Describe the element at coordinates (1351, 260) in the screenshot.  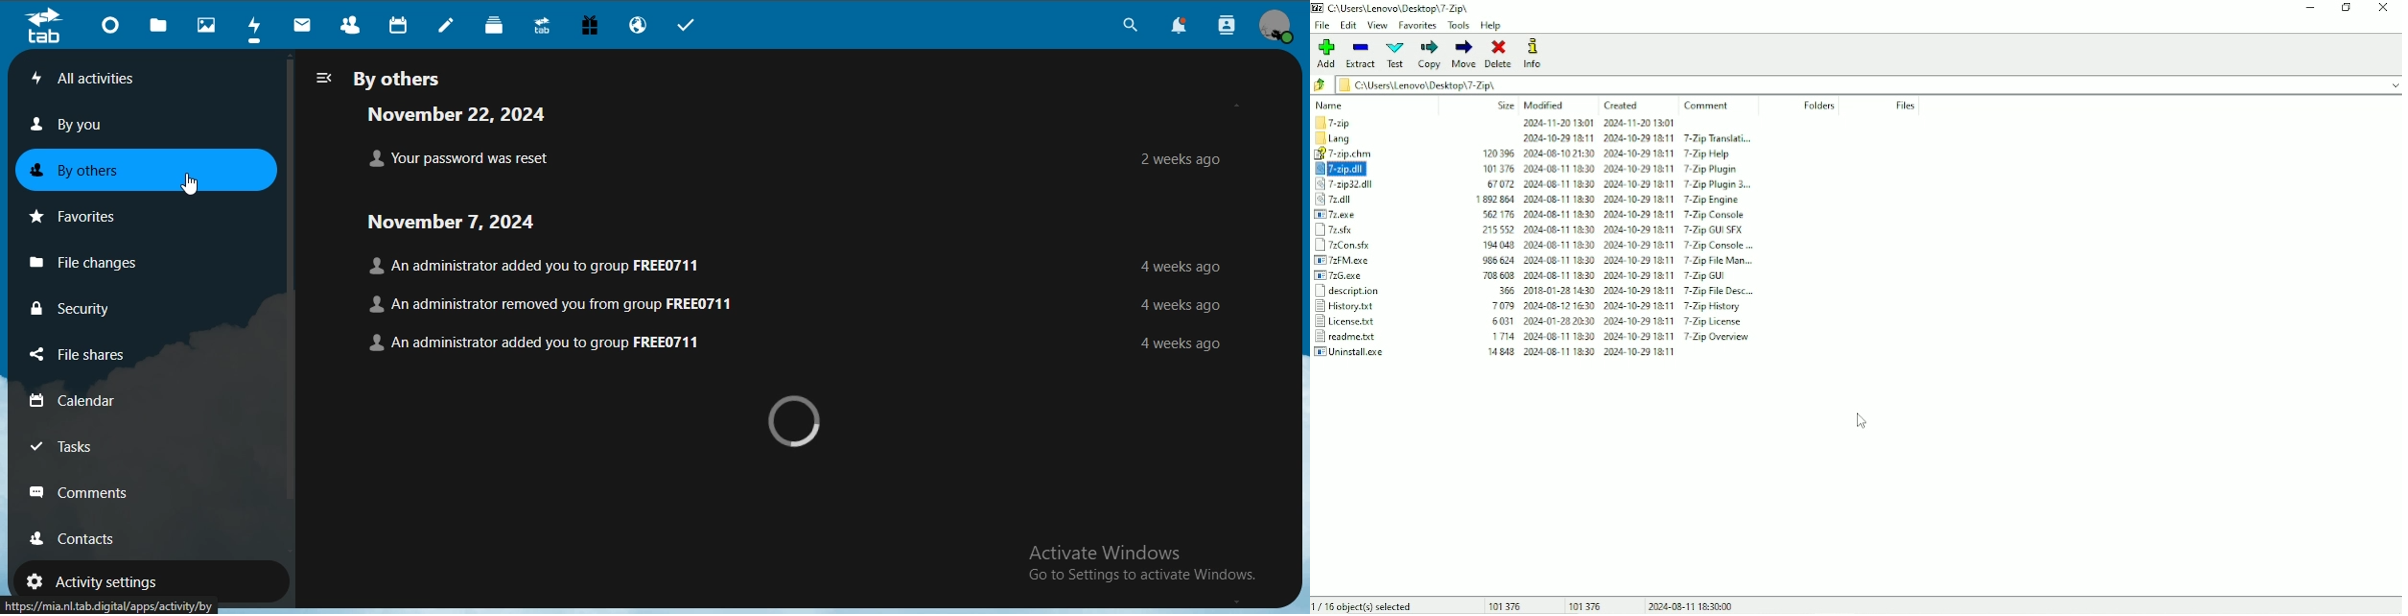
I see `7zFM.exe` at that location.